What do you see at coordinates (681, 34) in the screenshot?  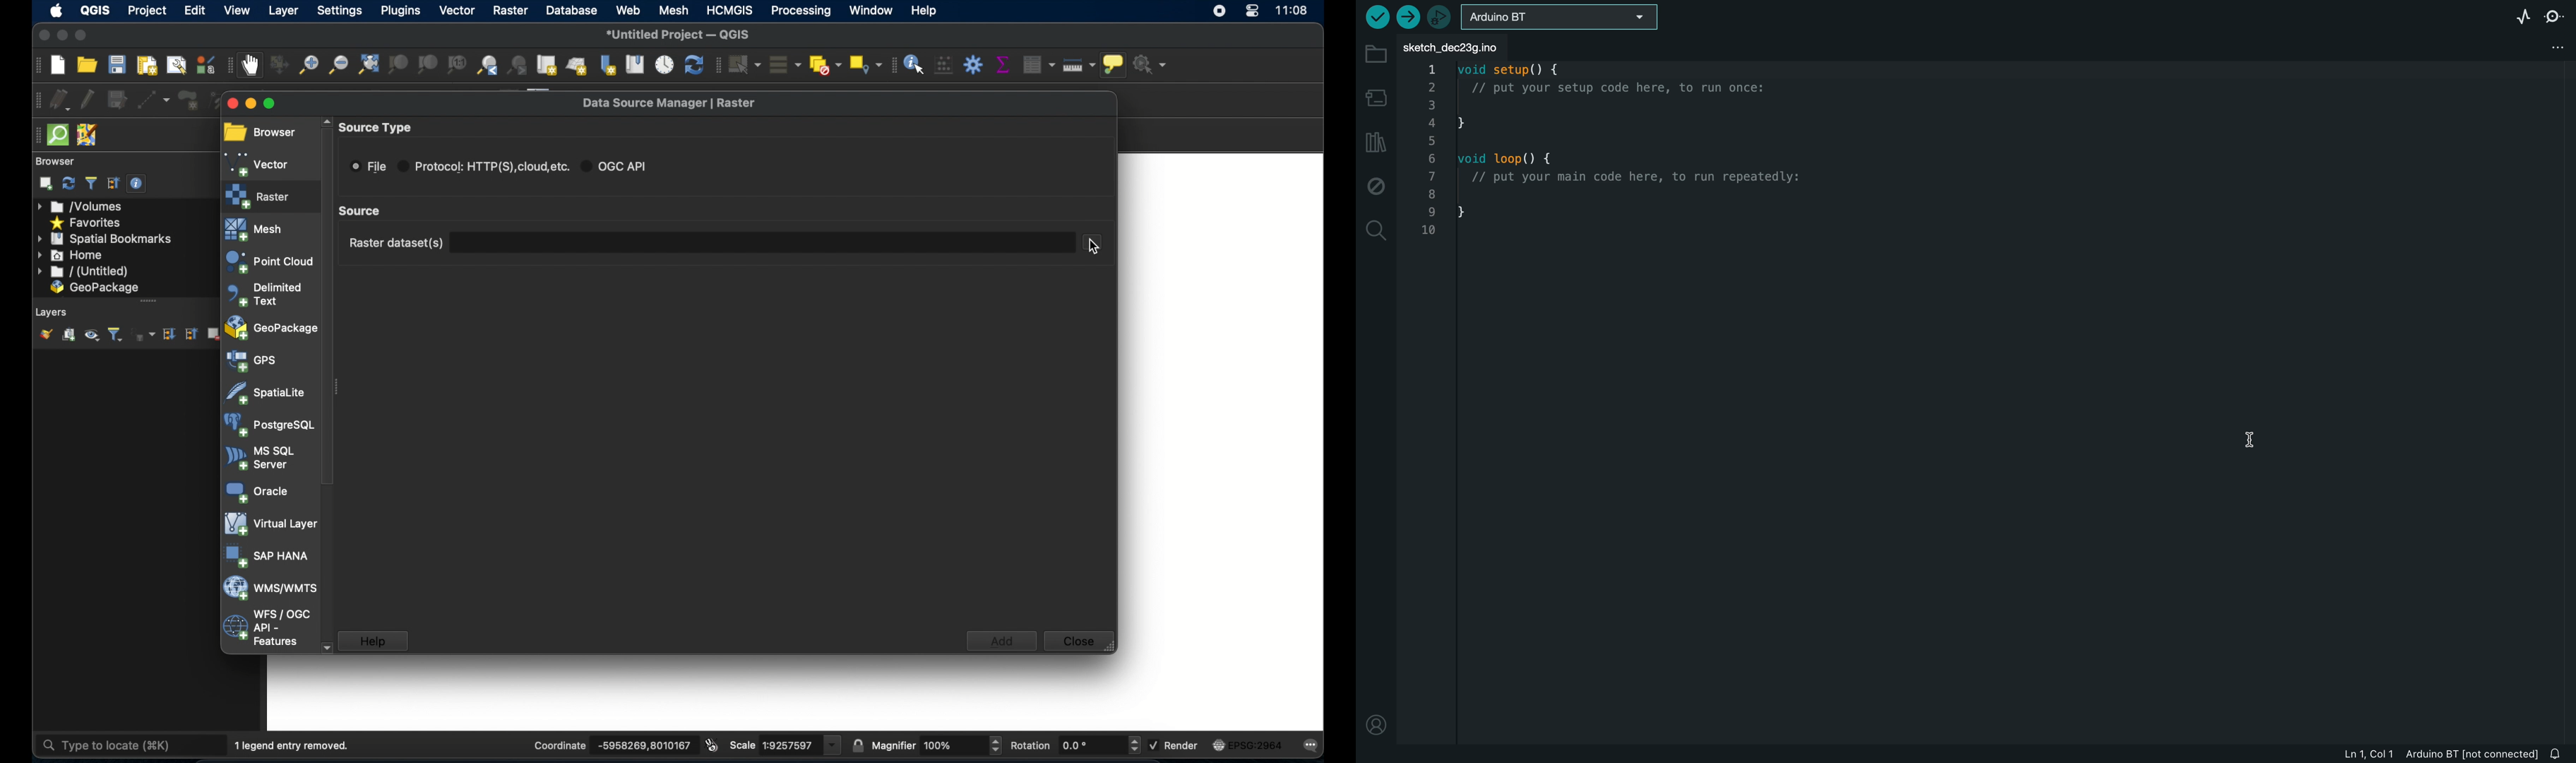 I see `untitled project - QGIS` at bounding box center [681, 34].